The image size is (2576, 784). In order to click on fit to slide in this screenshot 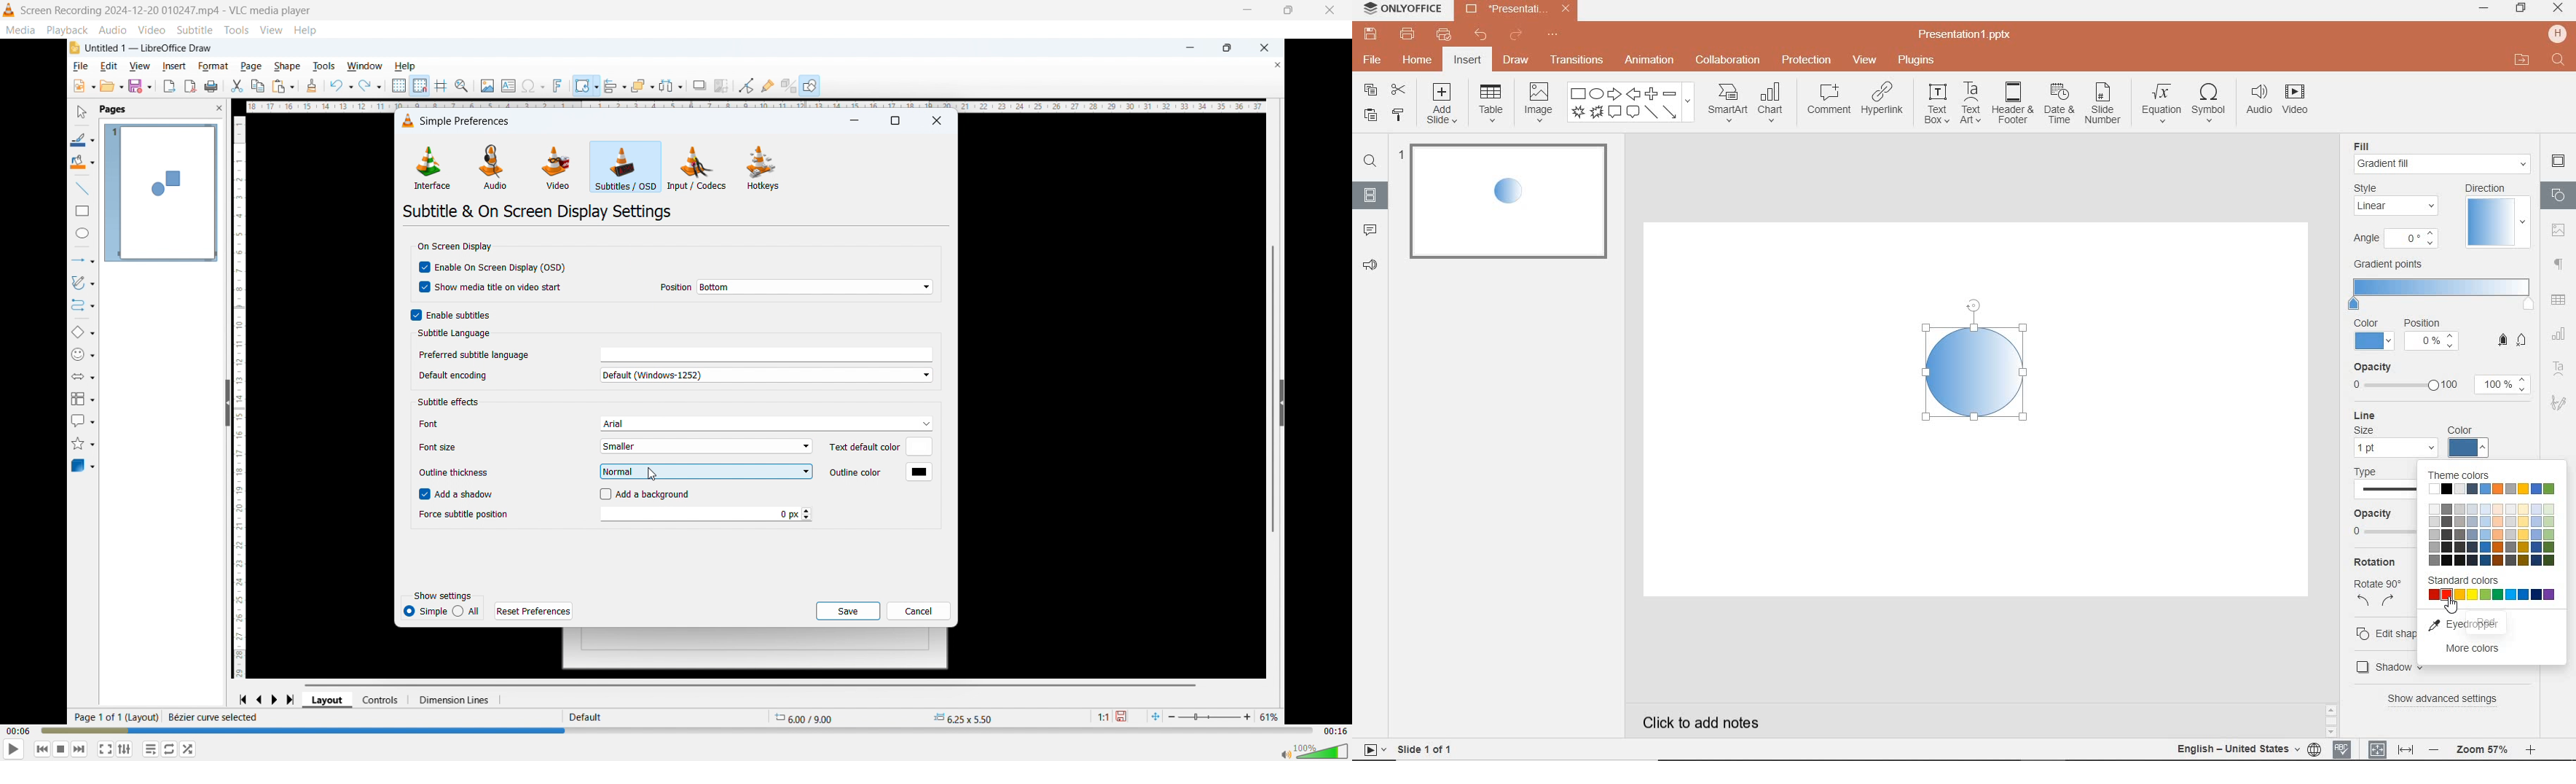, I will do `click(2378, 749)`.